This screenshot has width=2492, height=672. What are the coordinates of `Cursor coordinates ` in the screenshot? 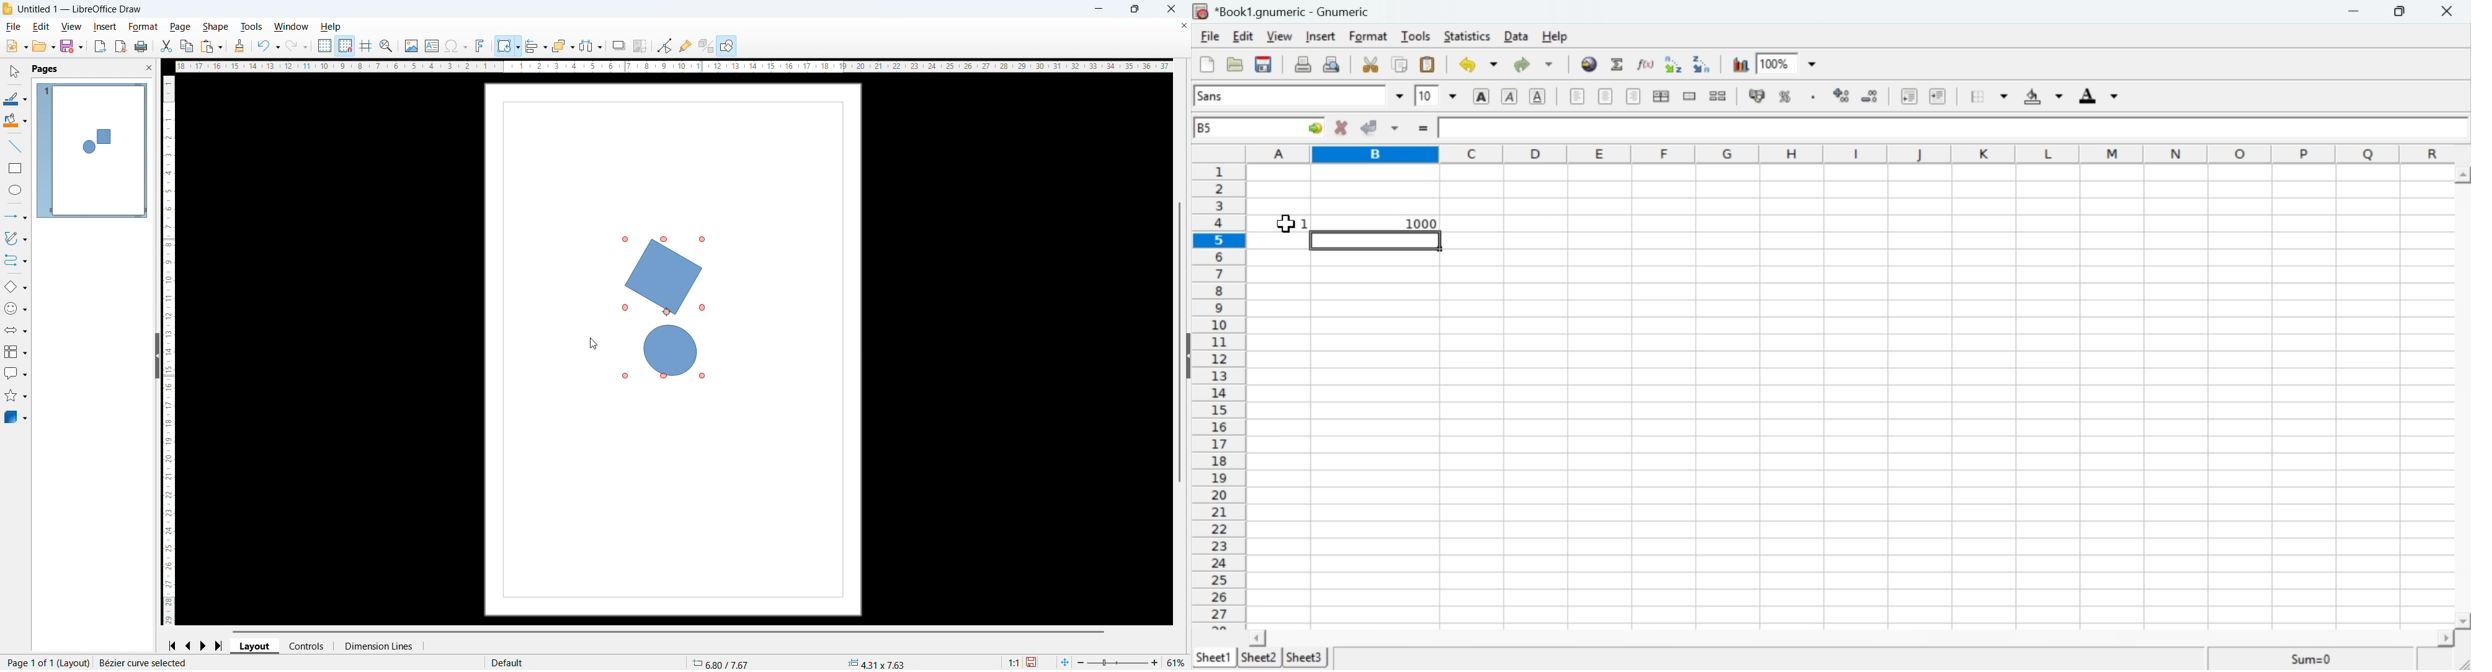 It's located at (723, 663).